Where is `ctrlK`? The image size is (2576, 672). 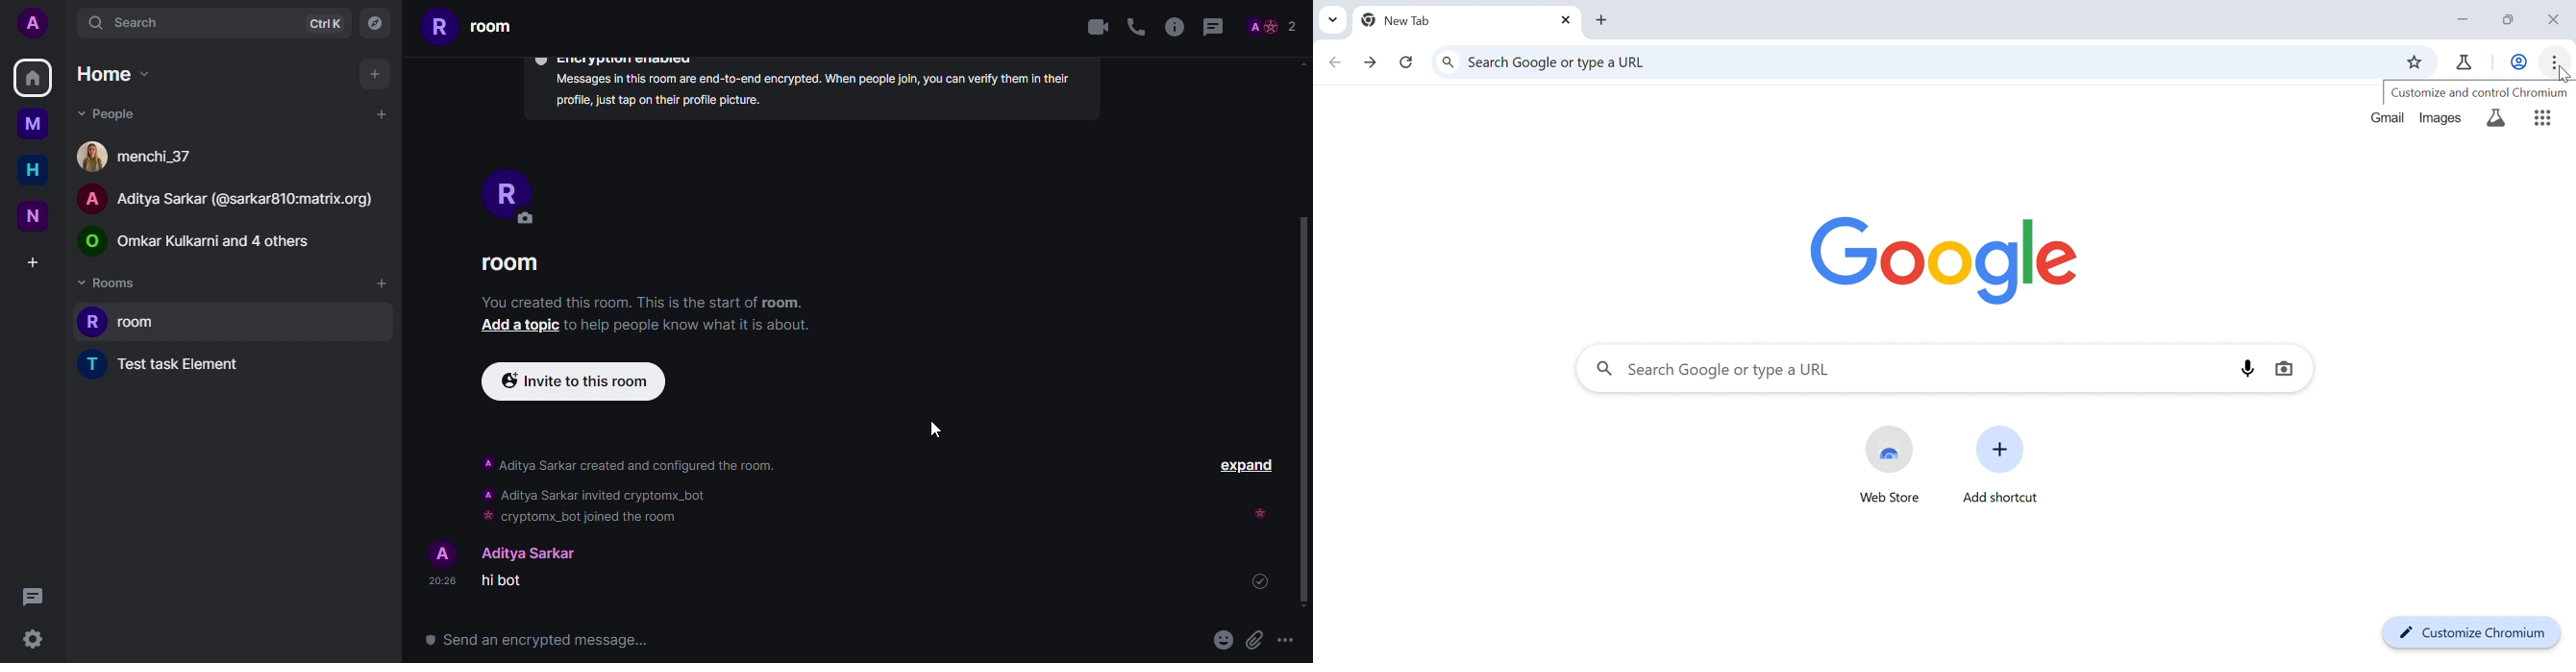 ctrlK is located at coordinates (325, 24).